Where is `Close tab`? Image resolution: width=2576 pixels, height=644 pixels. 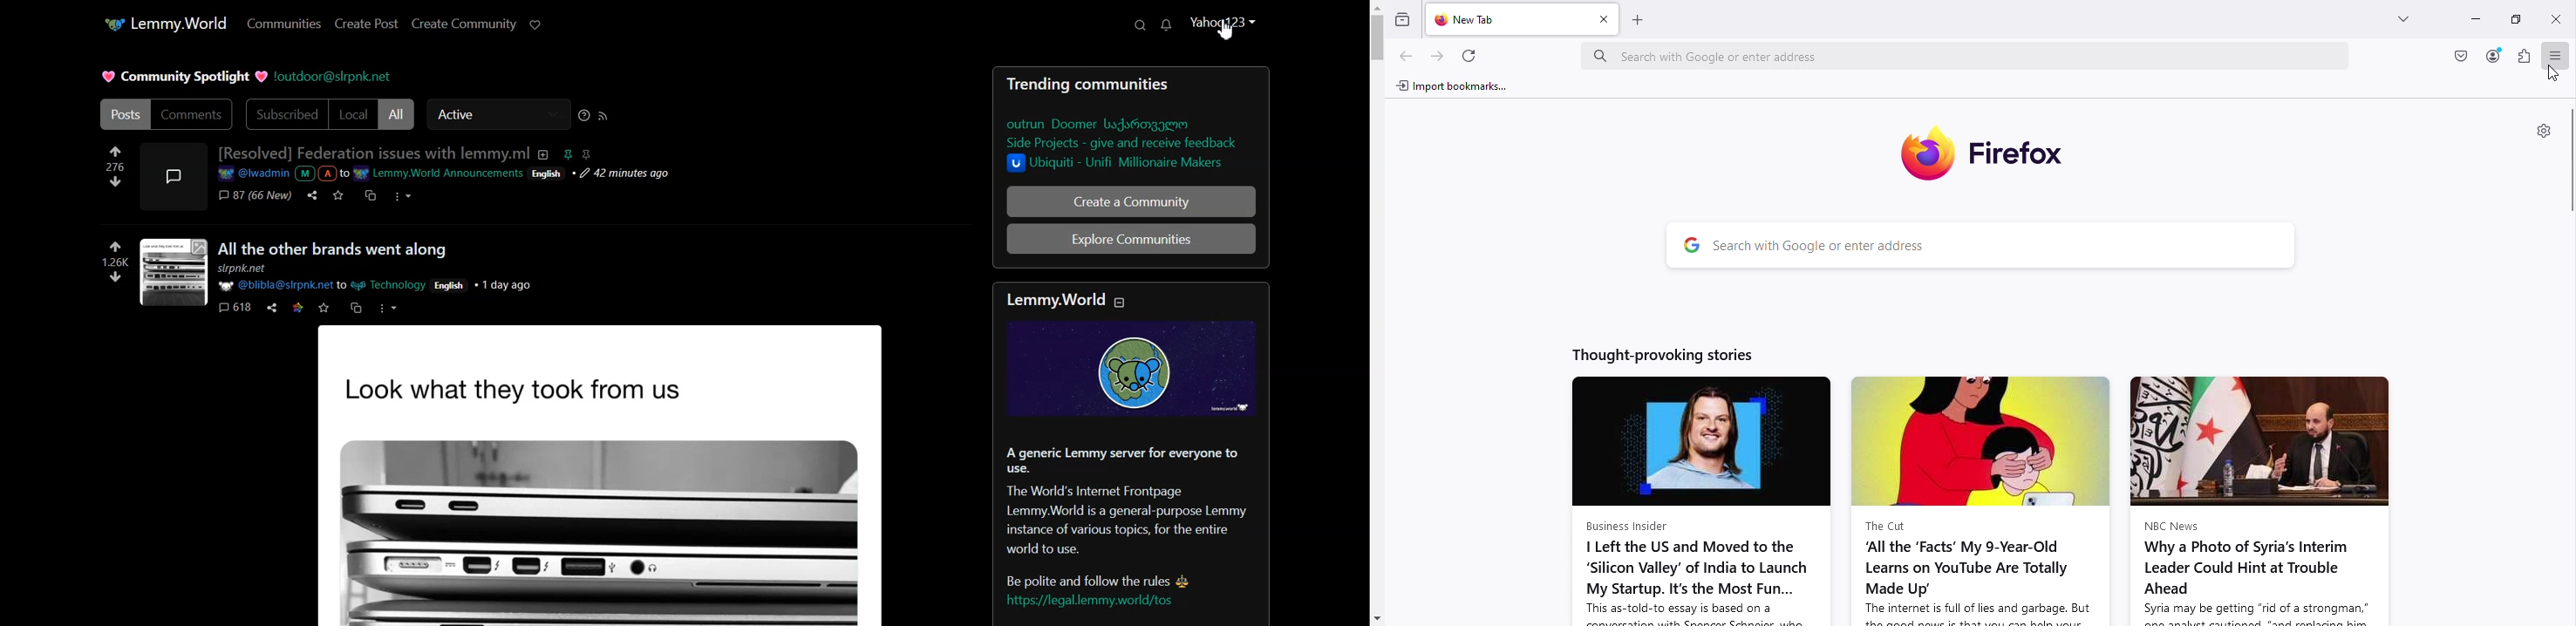
Close tab is located at coordinates (1603, 20).